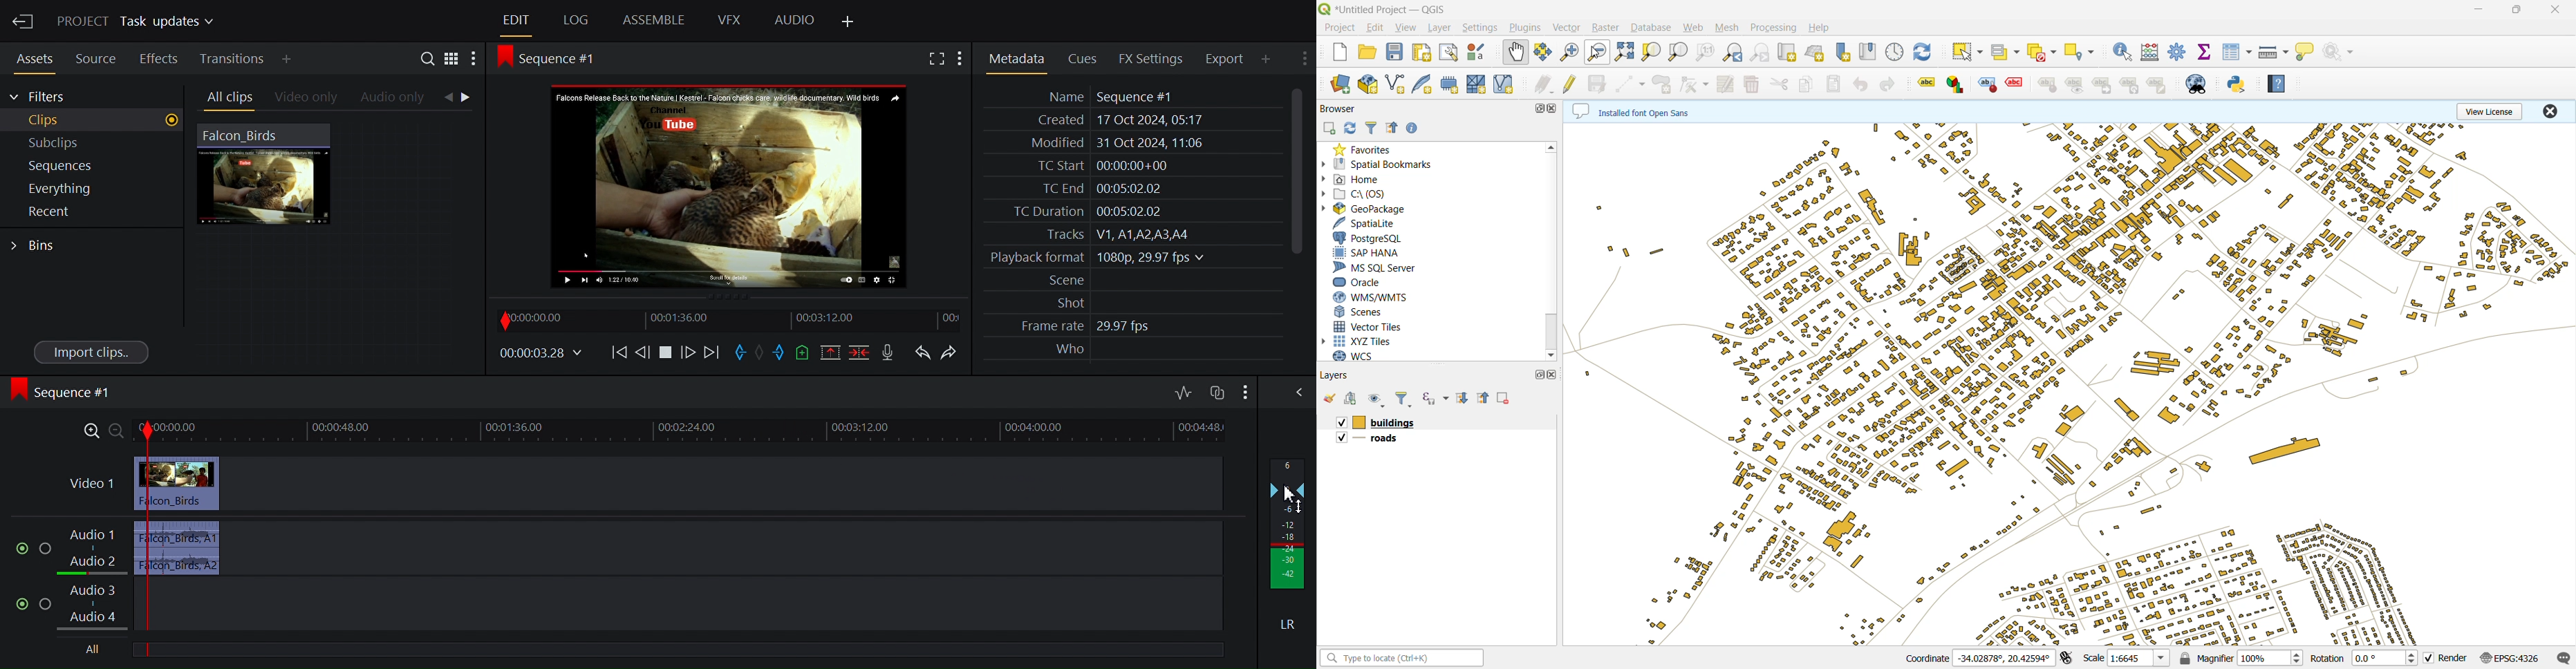 This screenshot has width=2576, height=672. What do you see at coordinates (1362, 282) in the screenshot?
I see `oracle` at bounding box center [1362, 282].